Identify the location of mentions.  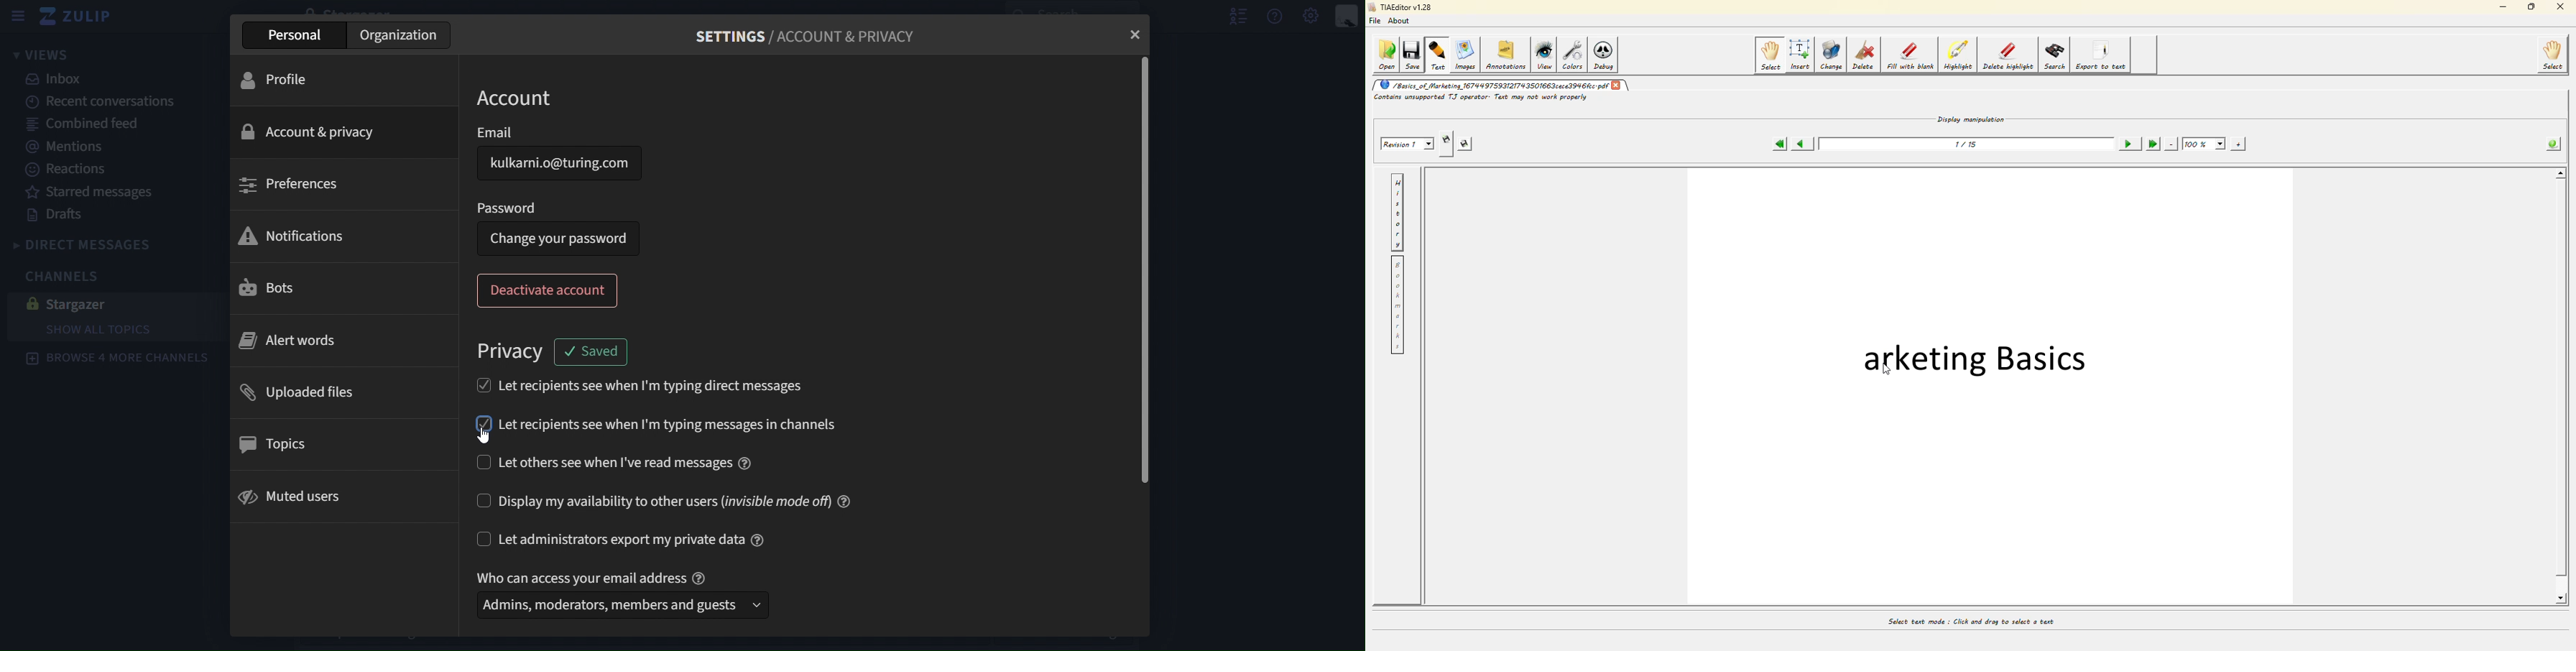
(72, 147).